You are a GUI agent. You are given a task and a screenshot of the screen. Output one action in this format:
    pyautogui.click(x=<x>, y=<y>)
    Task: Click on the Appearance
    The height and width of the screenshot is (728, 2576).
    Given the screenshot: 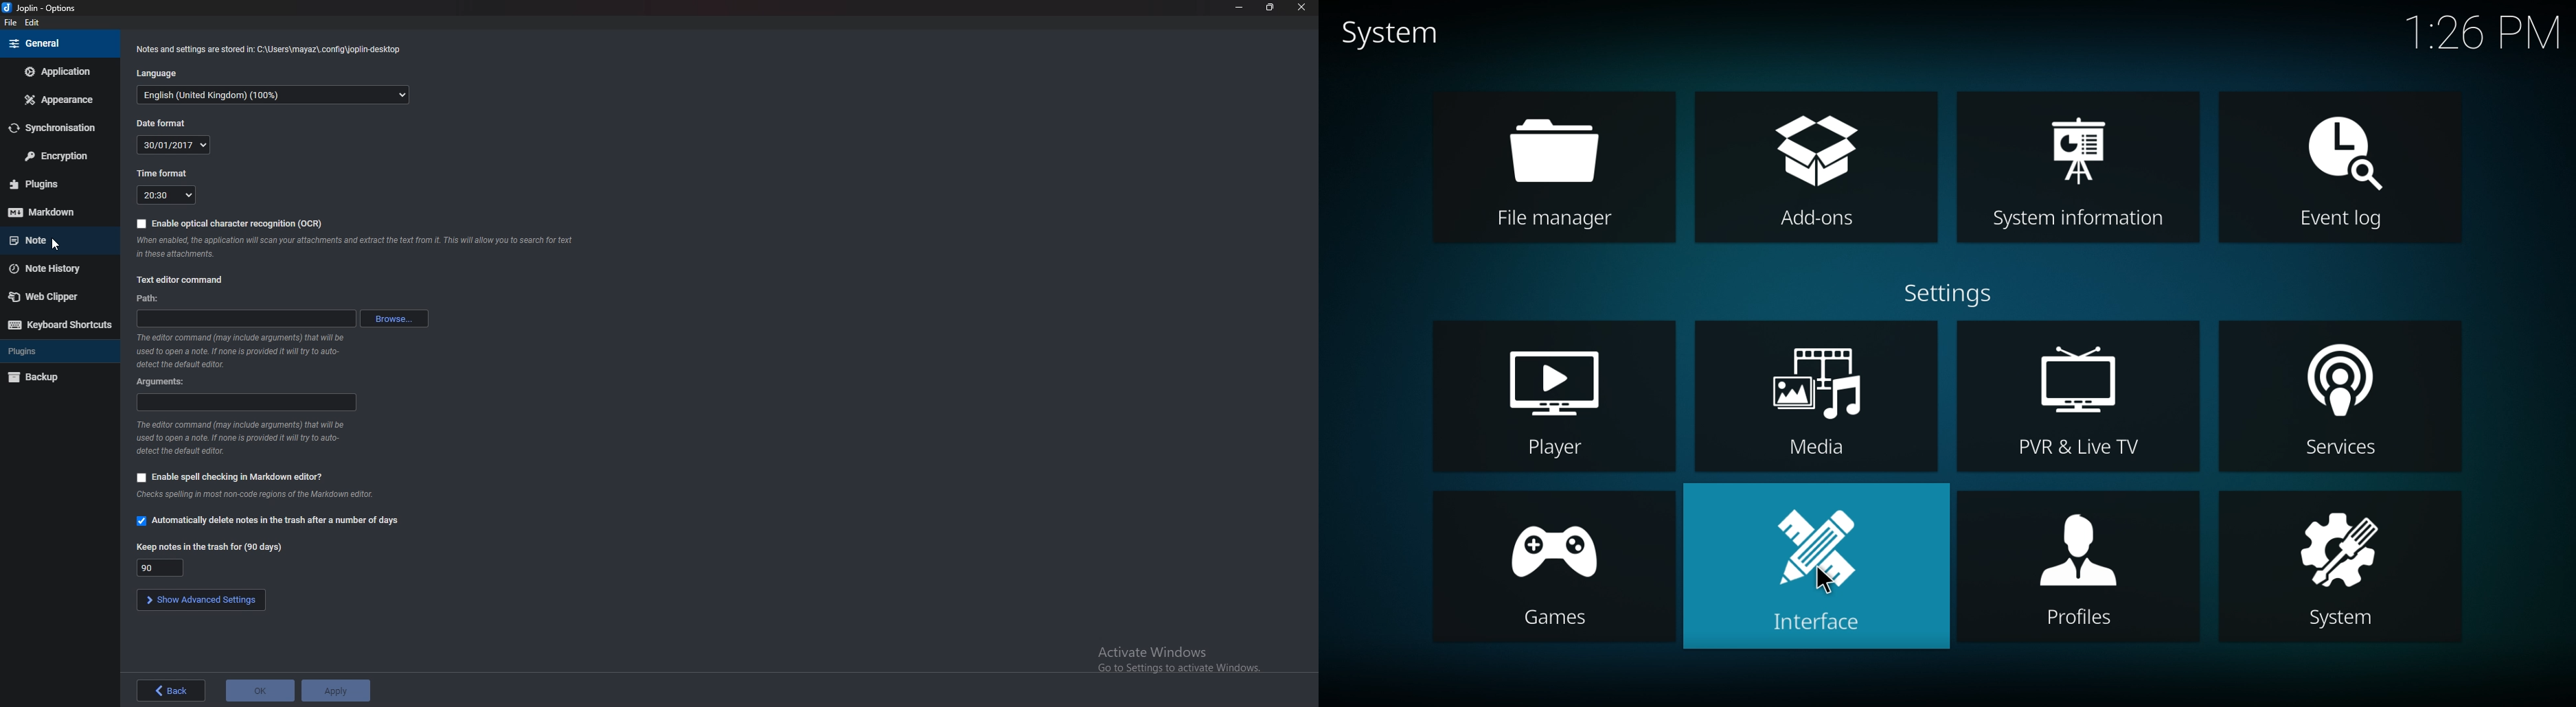 What is the action you would take?
    pyautogui.click(x=62, y=100)
    